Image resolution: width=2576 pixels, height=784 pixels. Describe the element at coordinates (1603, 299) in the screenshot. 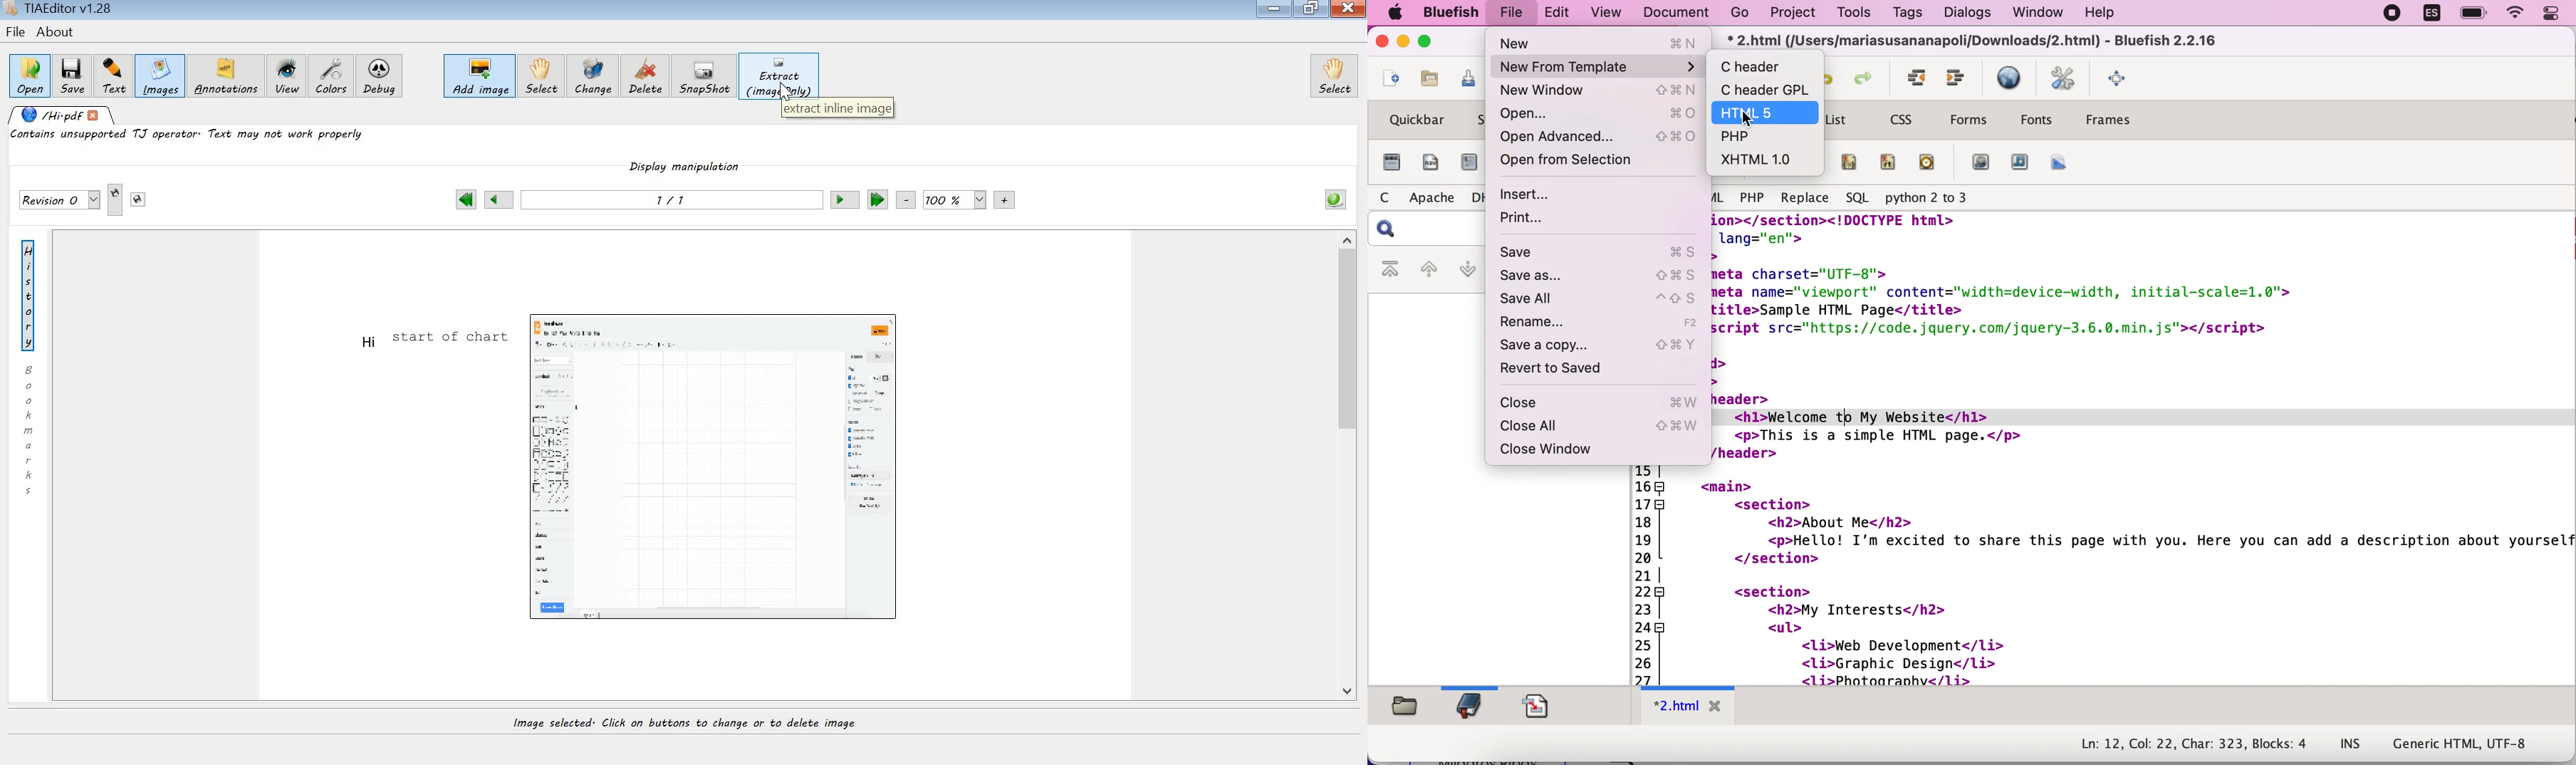

I see `save all` at that location.